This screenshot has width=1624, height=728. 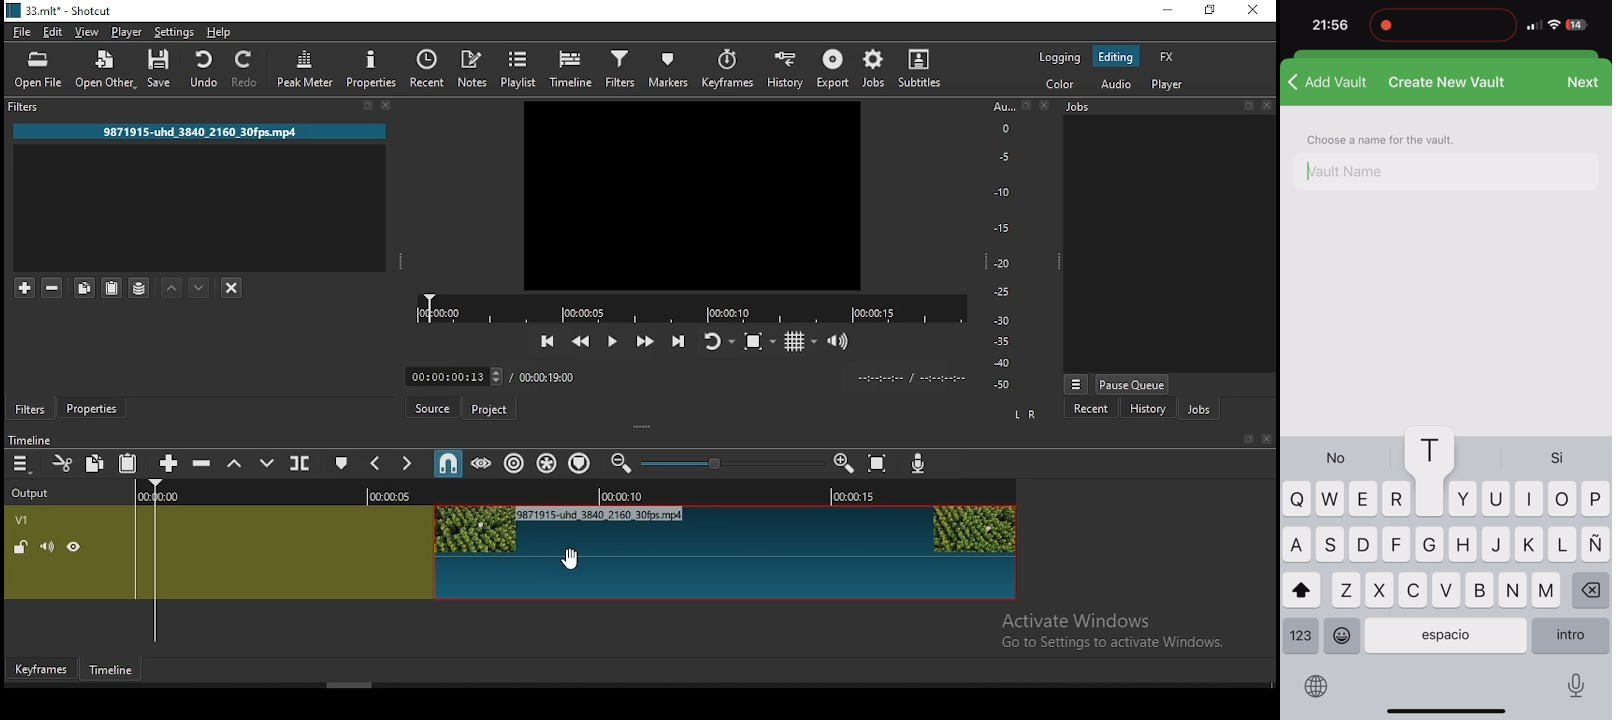 What do you see at coordinates (1376, 139) in the screenshot?
I see `choose a name for the vault` at bounding box center [1376, 139].